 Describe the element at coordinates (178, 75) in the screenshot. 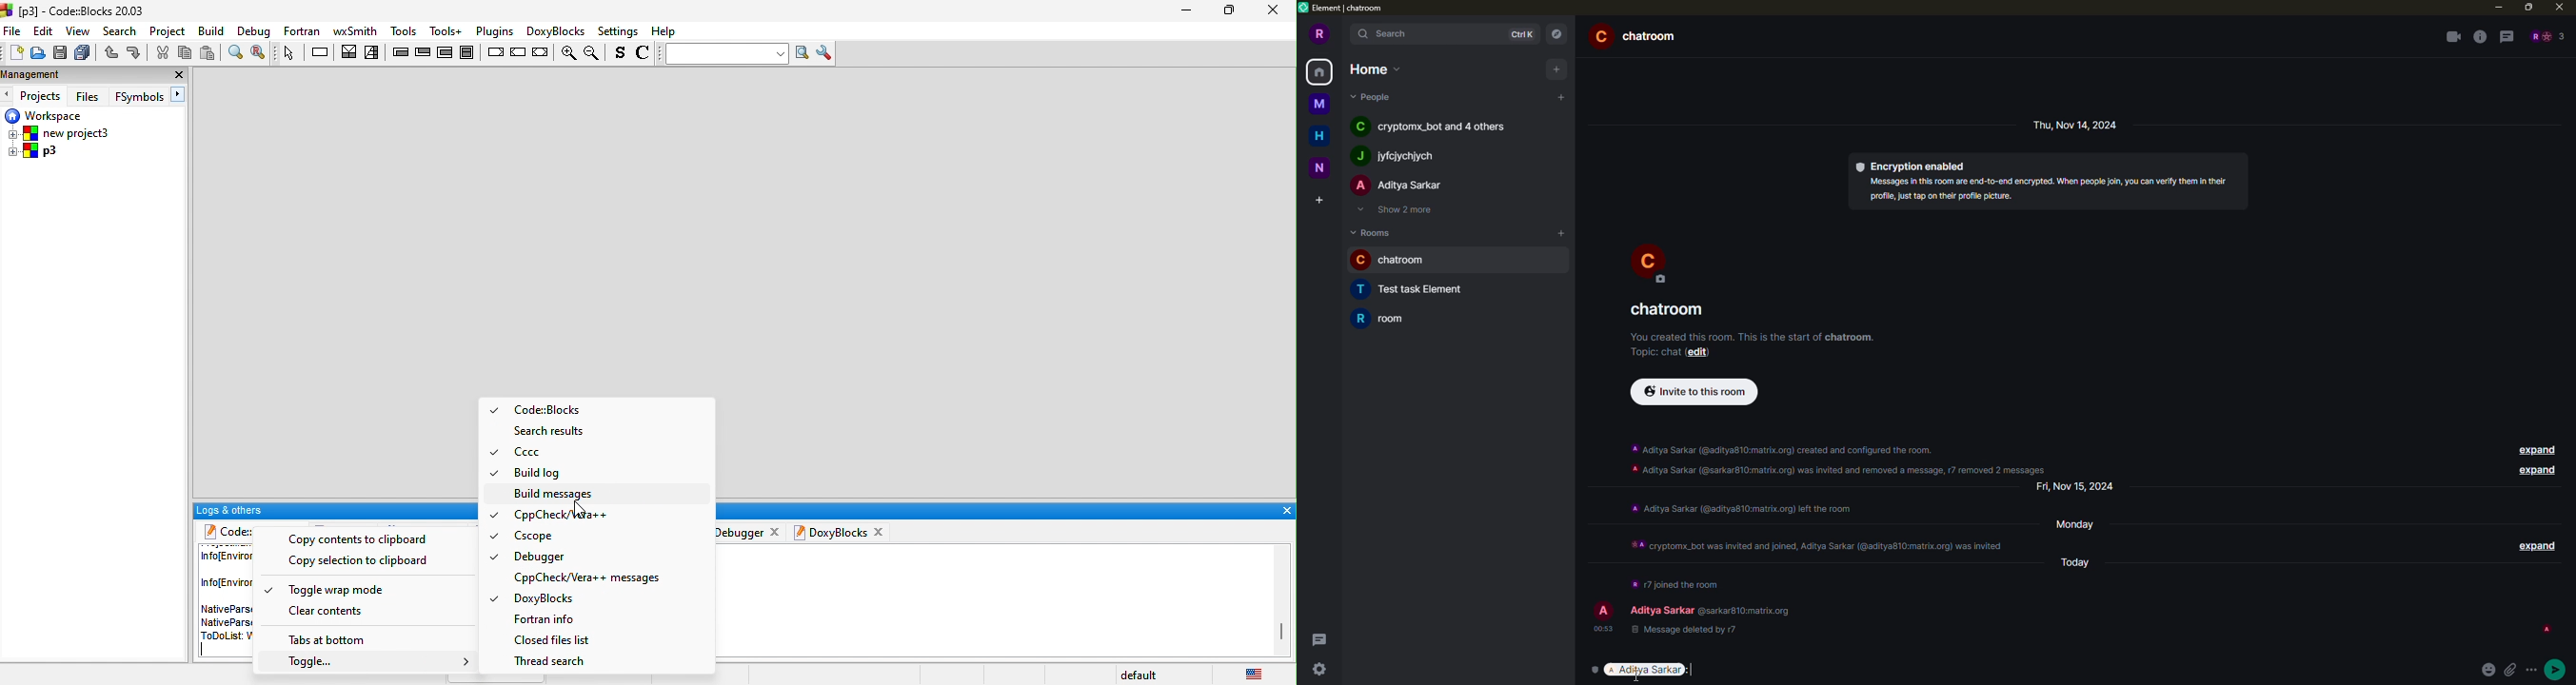

I see `close` at that location.